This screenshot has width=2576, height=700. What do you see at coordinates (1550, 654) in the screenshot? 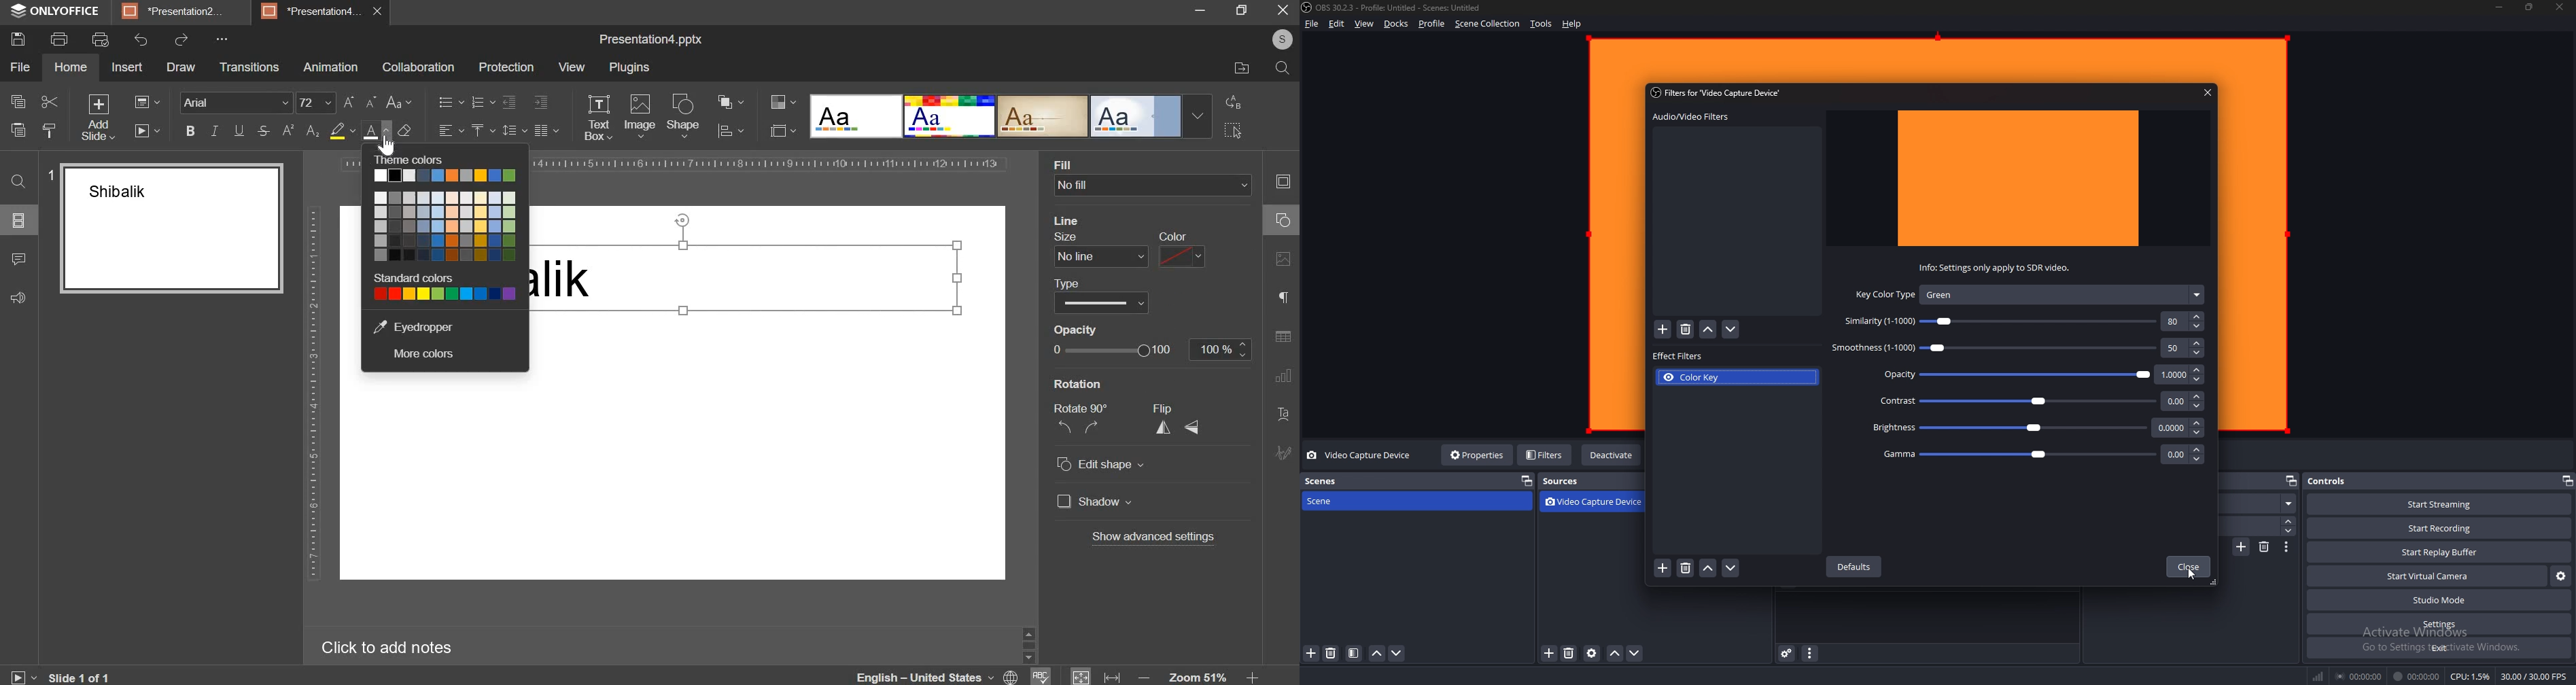
I see `add source` at bounding box center [1550, 654].